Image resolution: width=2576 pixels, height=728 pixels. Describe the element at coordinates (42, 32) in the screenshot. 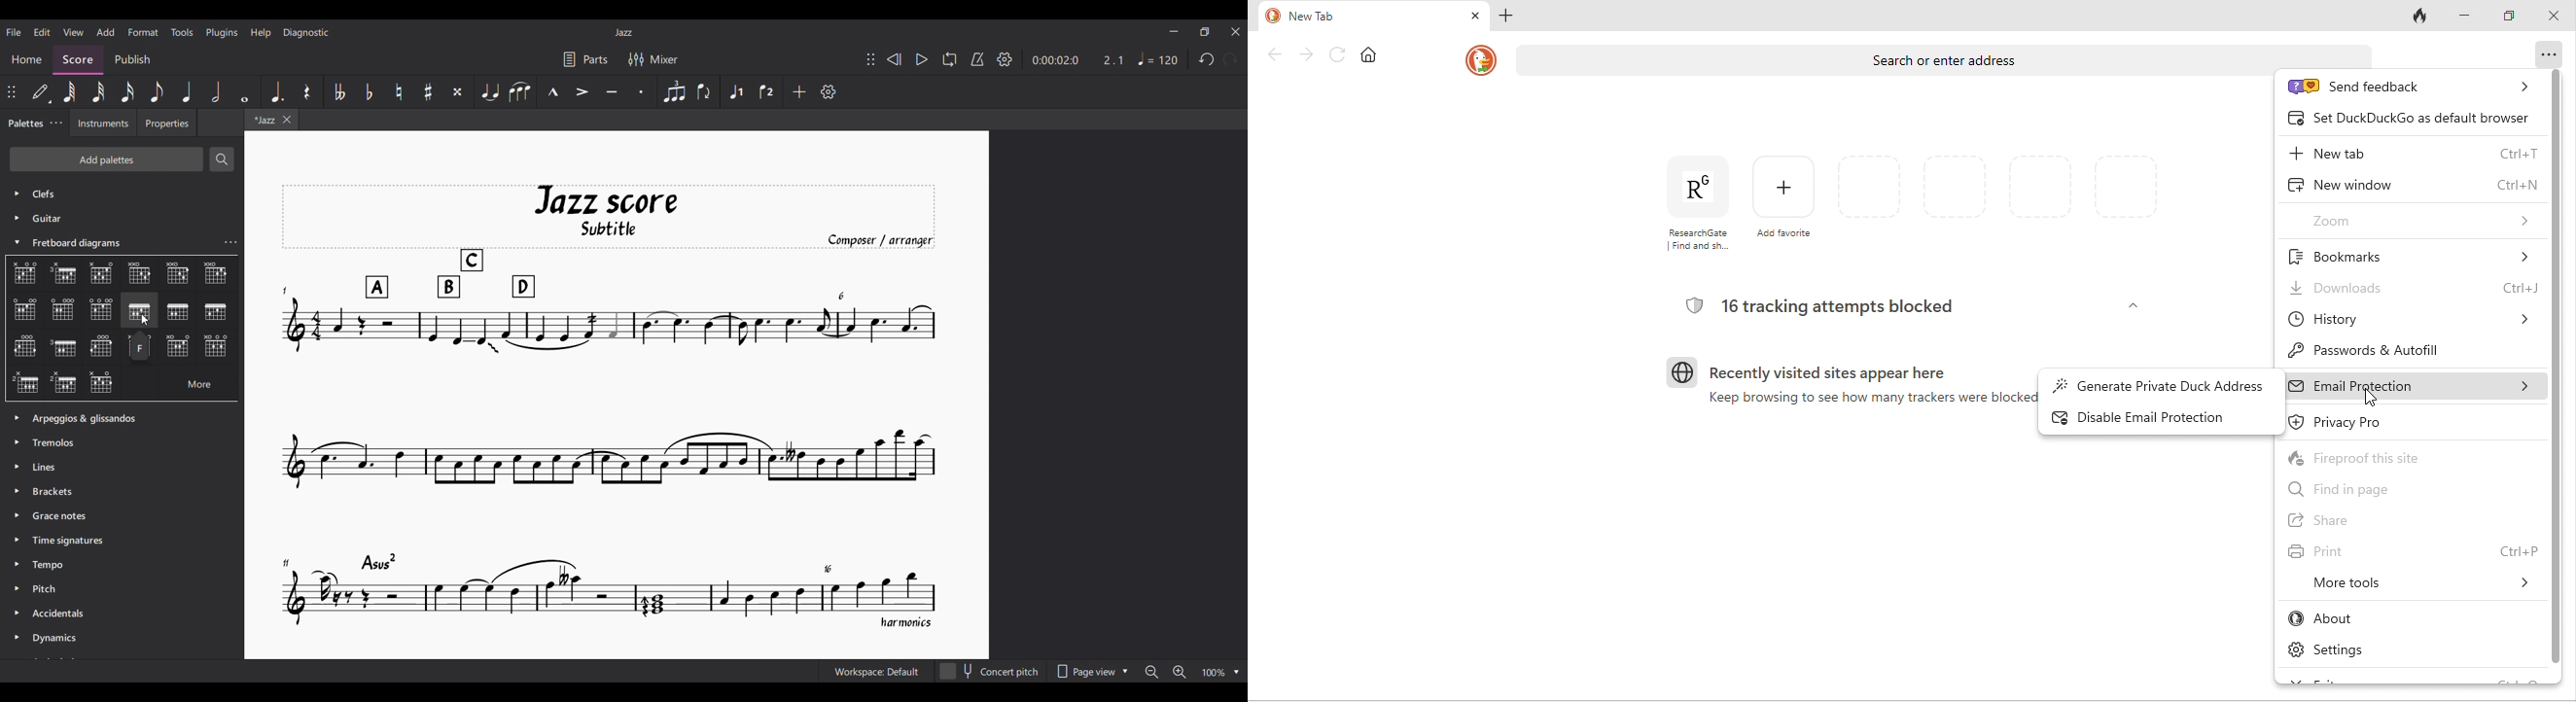

I see `Edit menu` at that location.